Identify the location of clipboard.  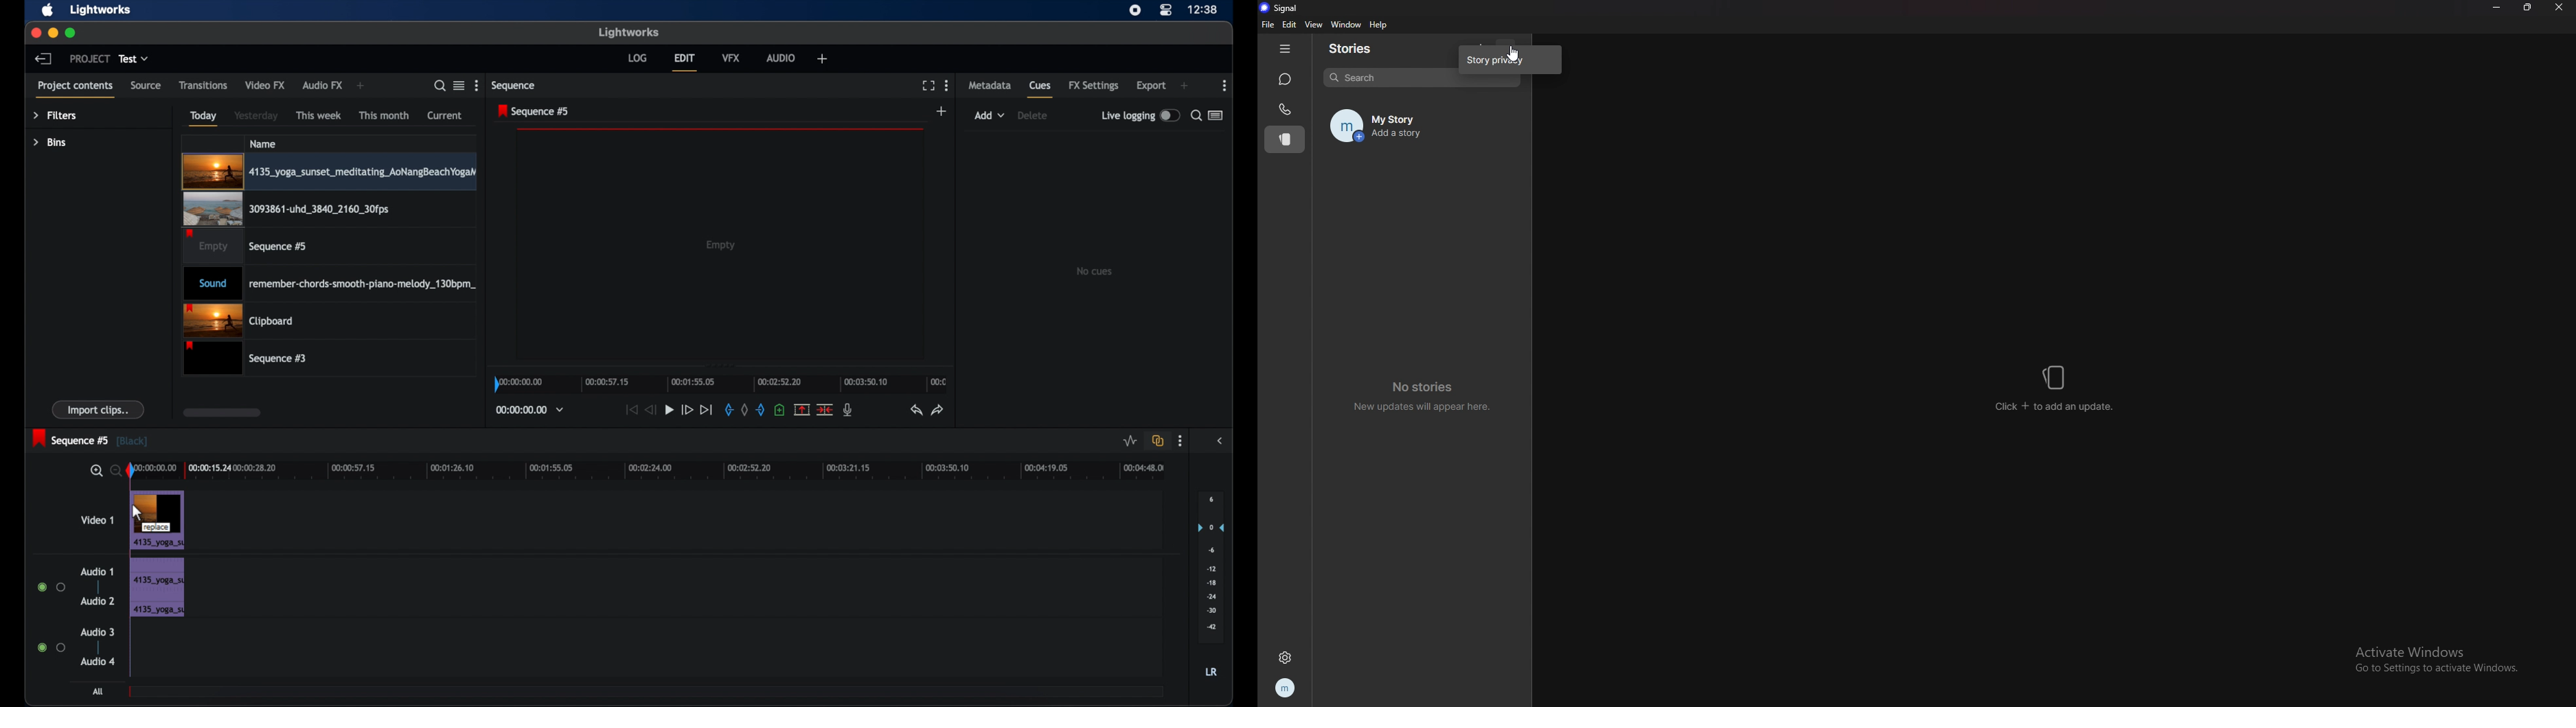
(242, 320).